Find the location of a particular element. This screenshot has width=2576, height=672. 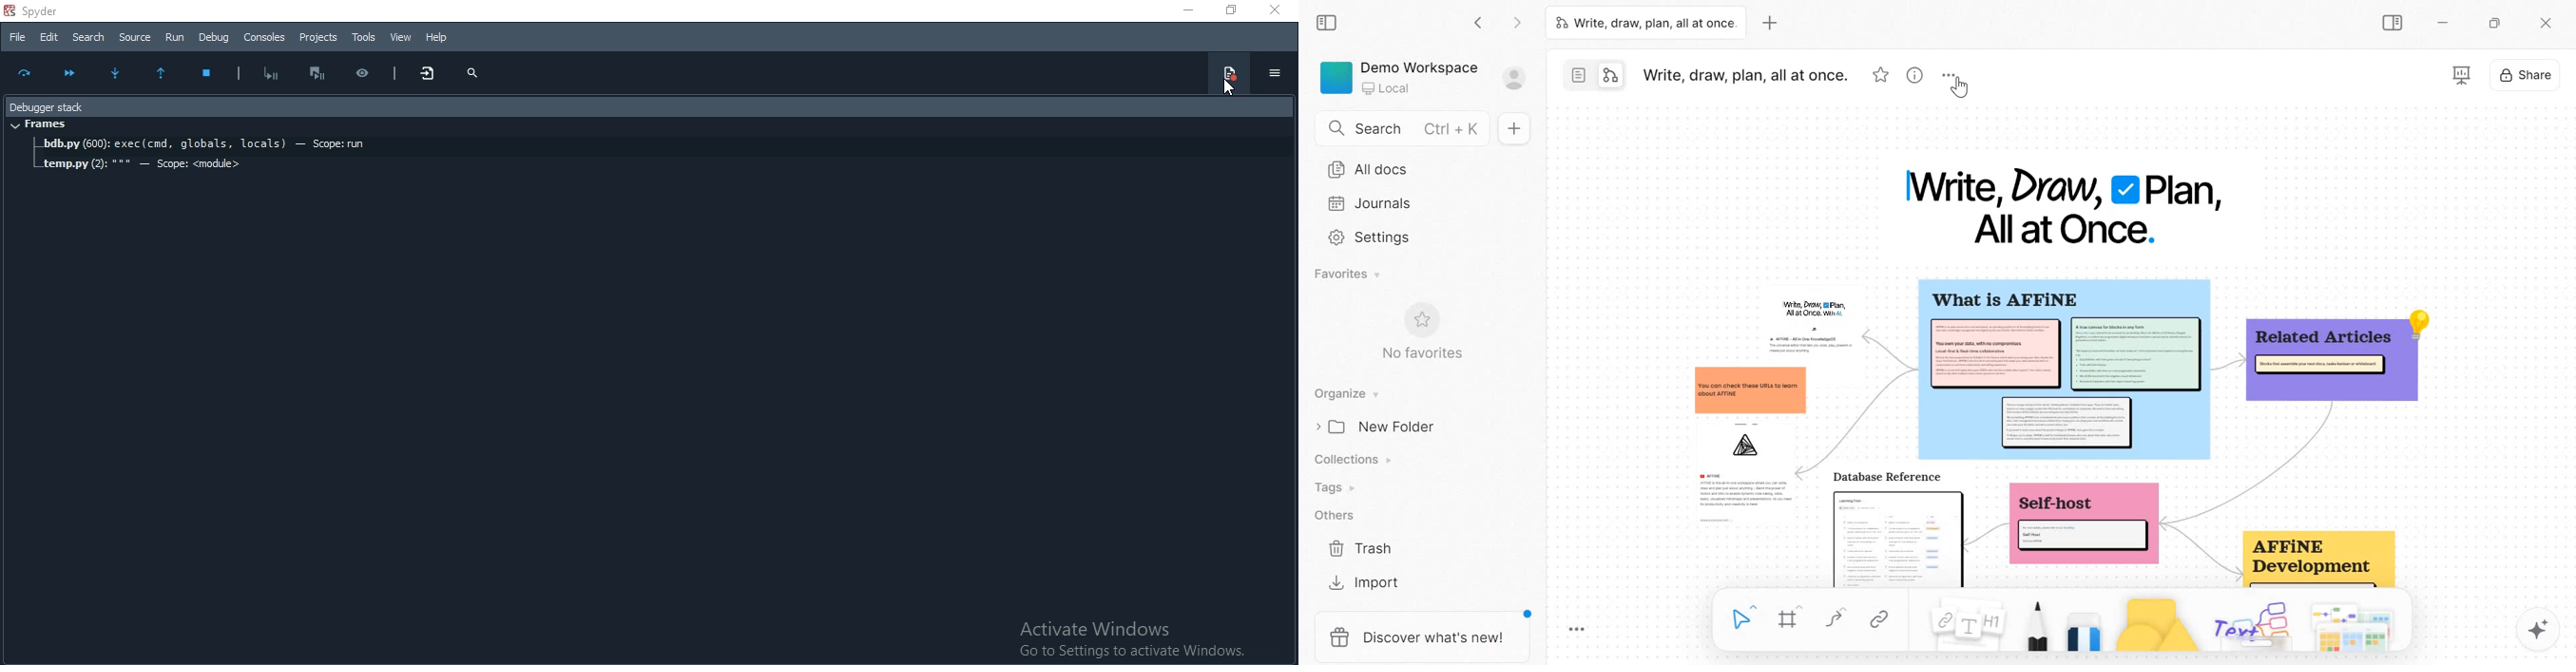

Debugger stack Frame  is located at coordinates (647, 104).